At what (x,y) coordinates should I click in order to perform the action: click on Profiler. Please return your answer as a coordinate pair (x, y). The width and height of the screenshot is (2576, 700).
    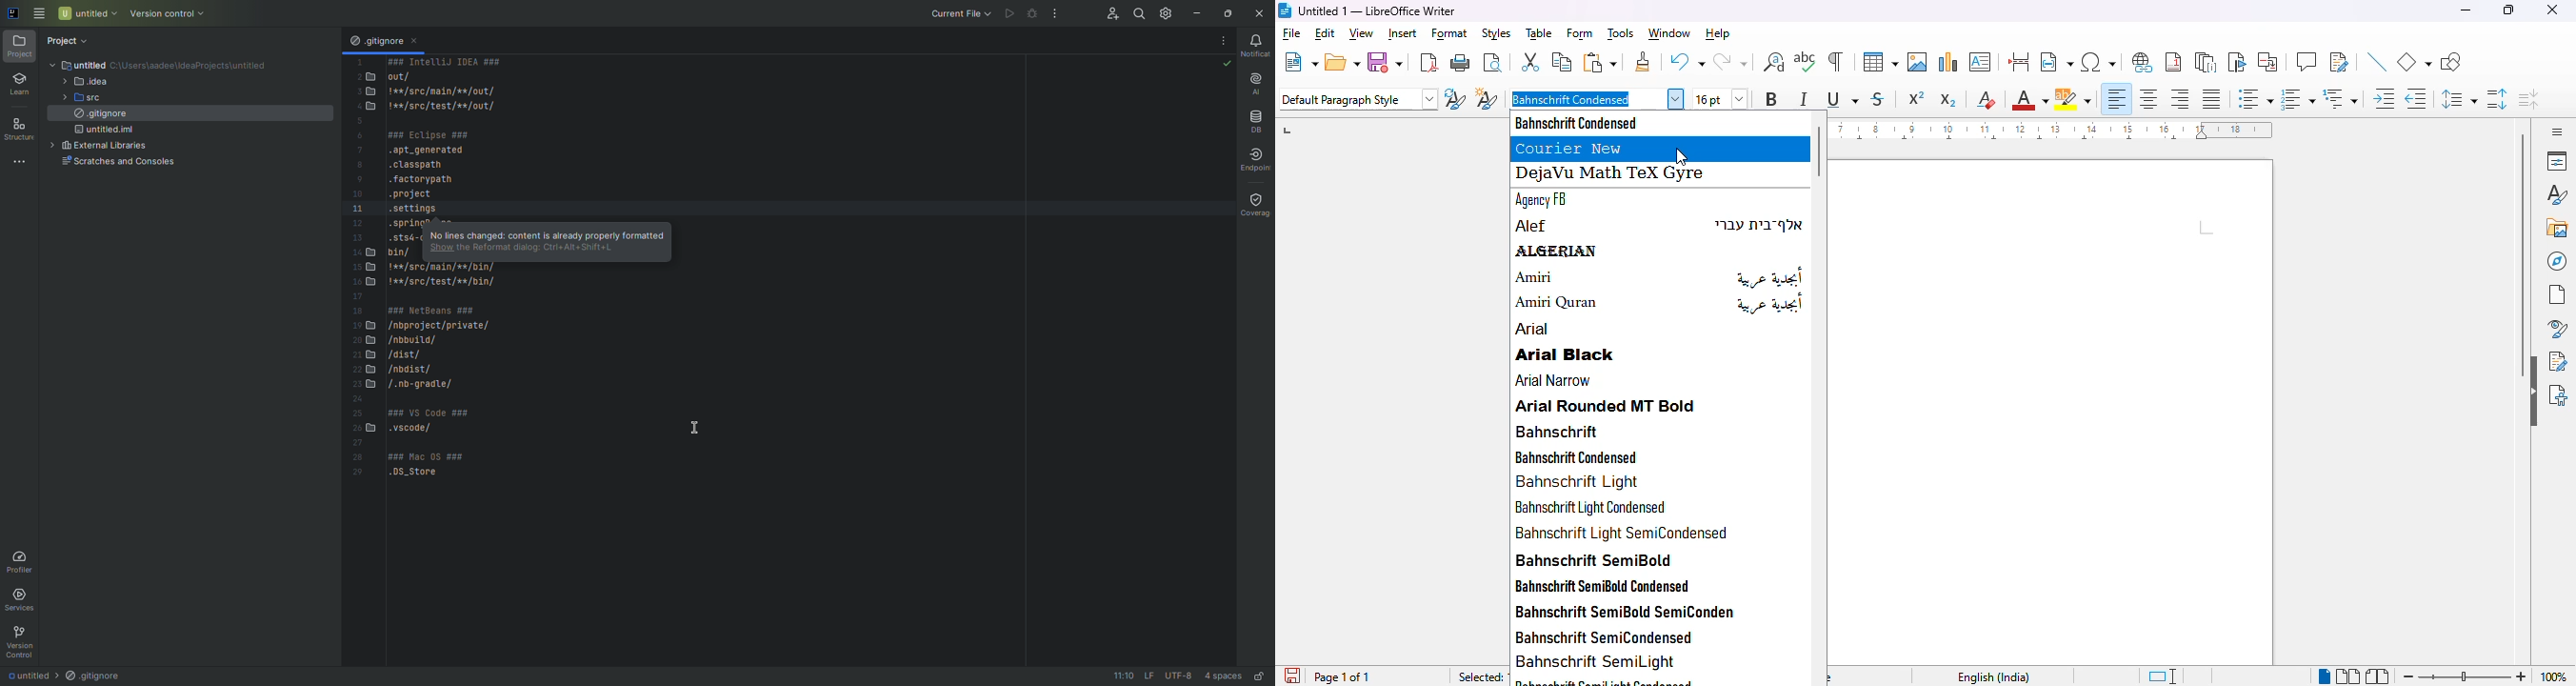
    Looking at the image, I should click on (22, 561).